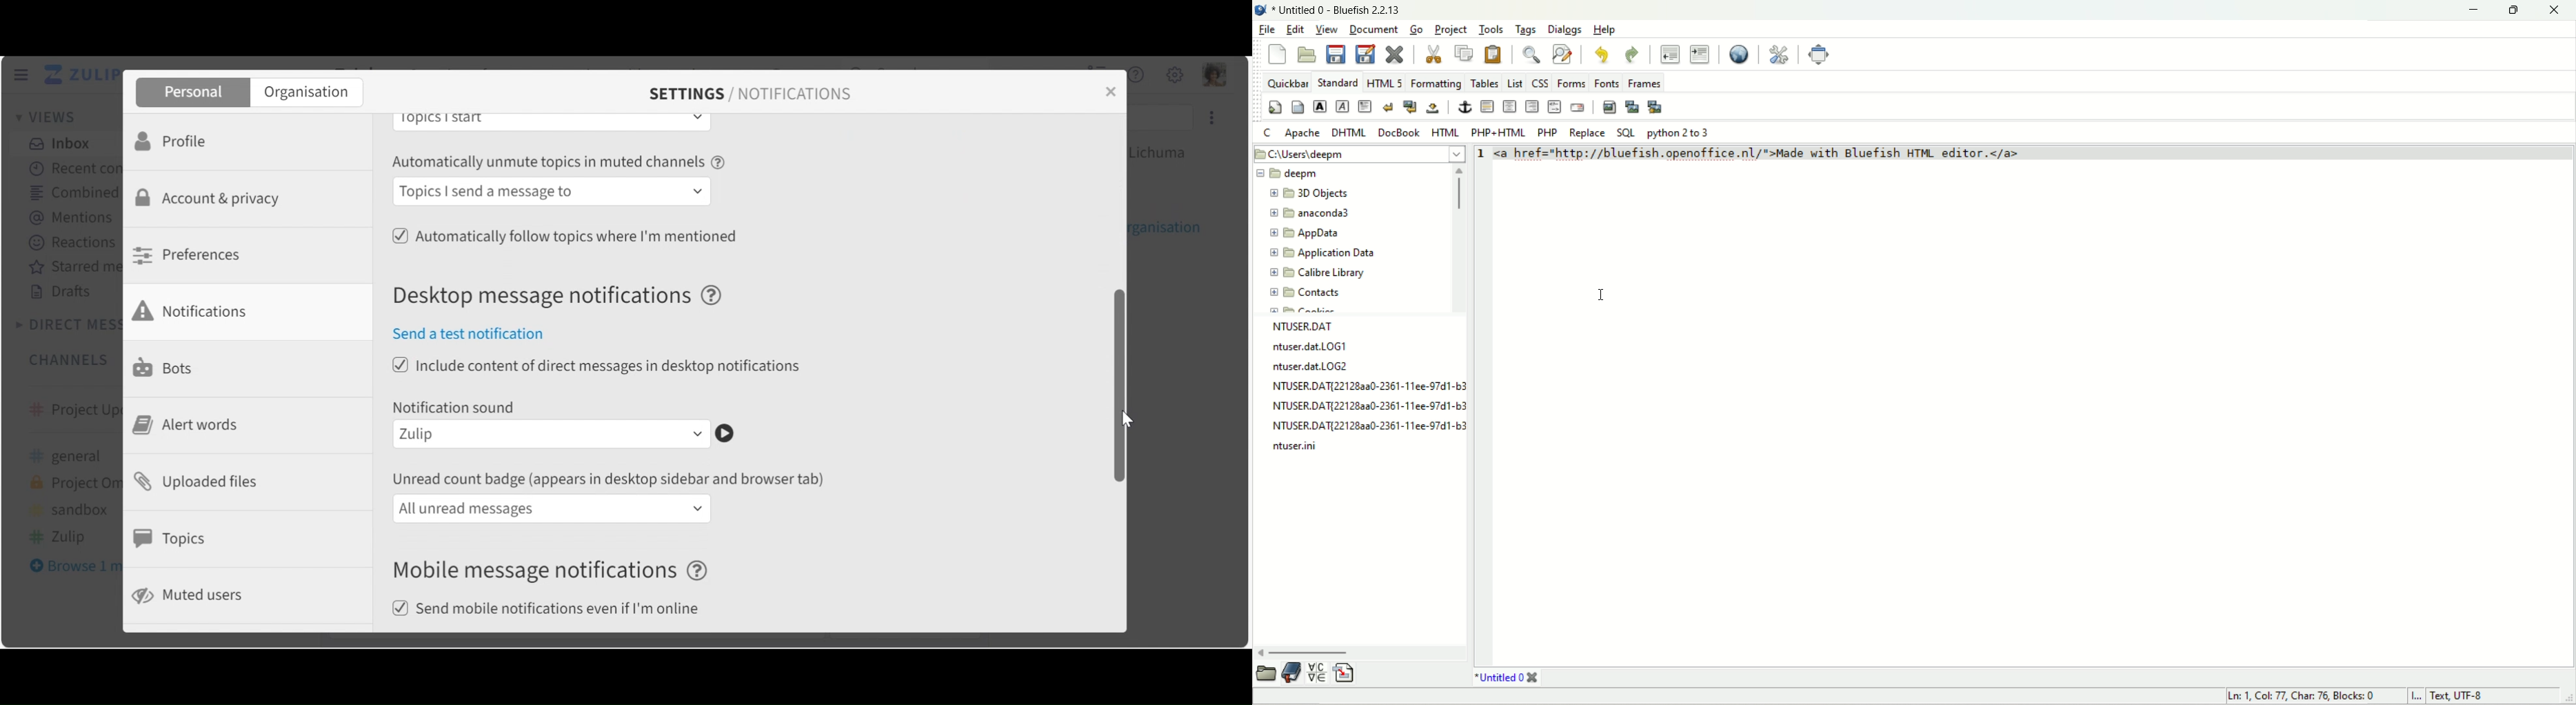 This screenshot has width=2576, height=728. I want to click on C, so click(1270, 132).